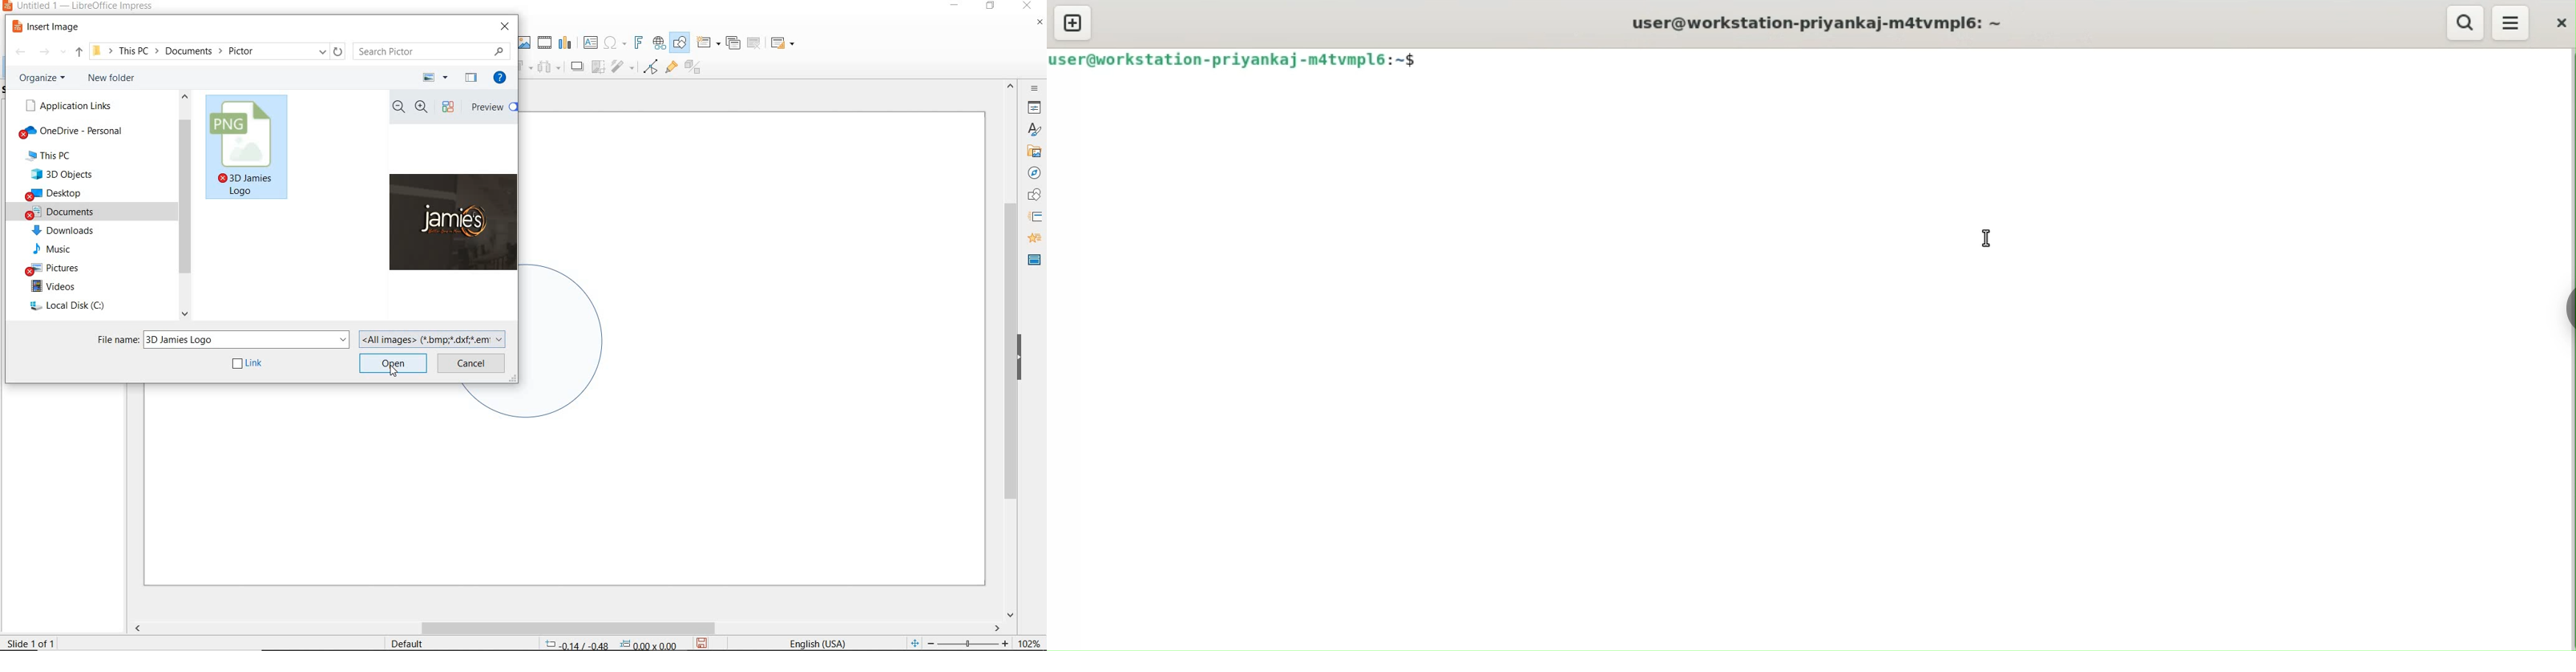 The height and width of the screenshot is (672, 2576). What do you see at coordinates (1027, 6) in the screenshot?
I see `close` at bounding box center [1027, 6].